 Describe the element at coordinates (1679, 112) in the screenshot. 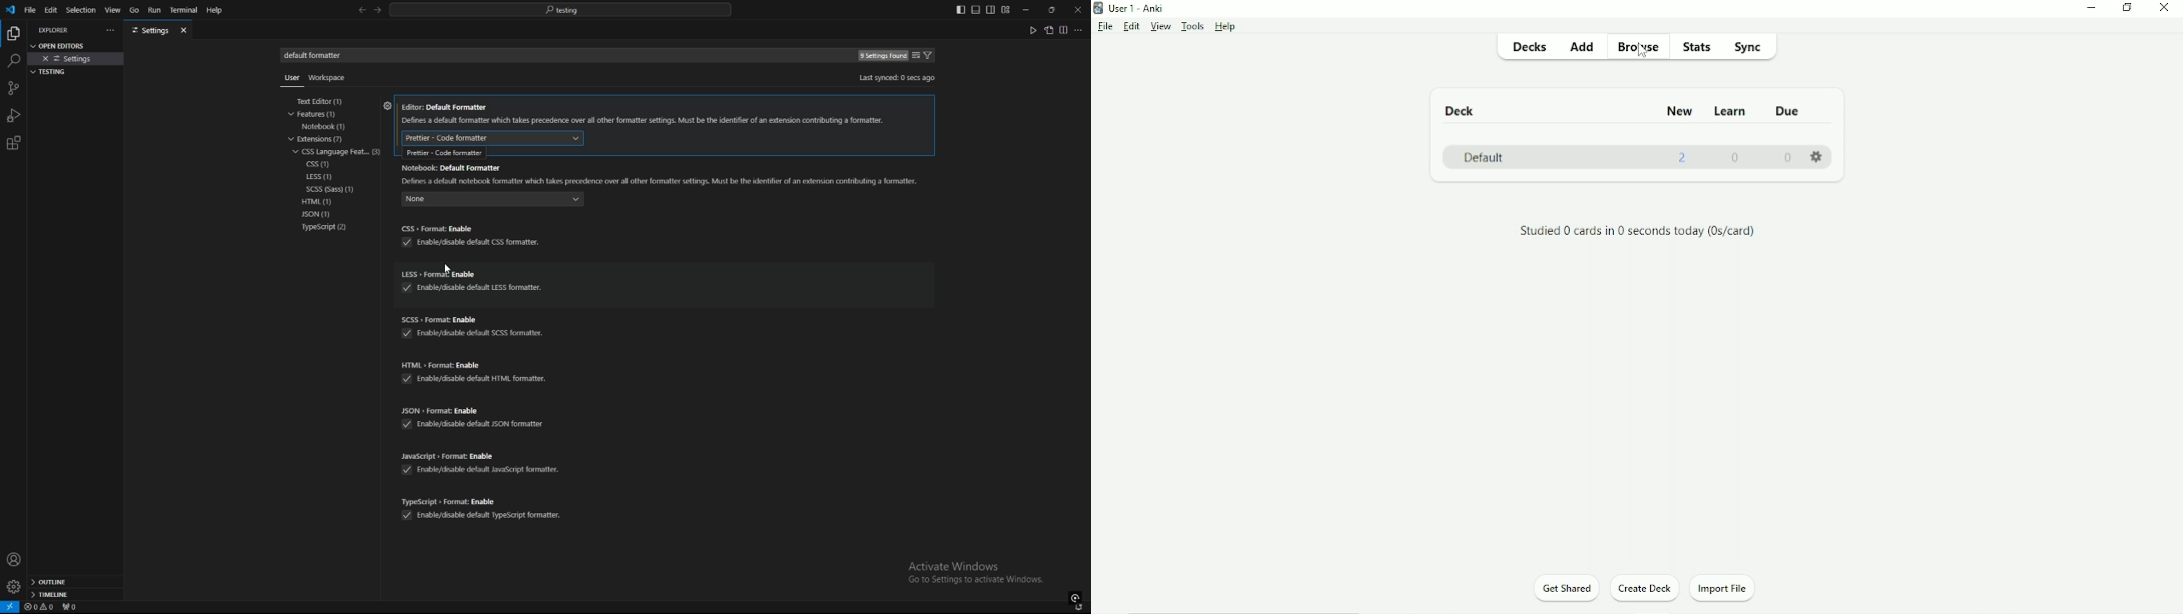

I see `New` at that location.